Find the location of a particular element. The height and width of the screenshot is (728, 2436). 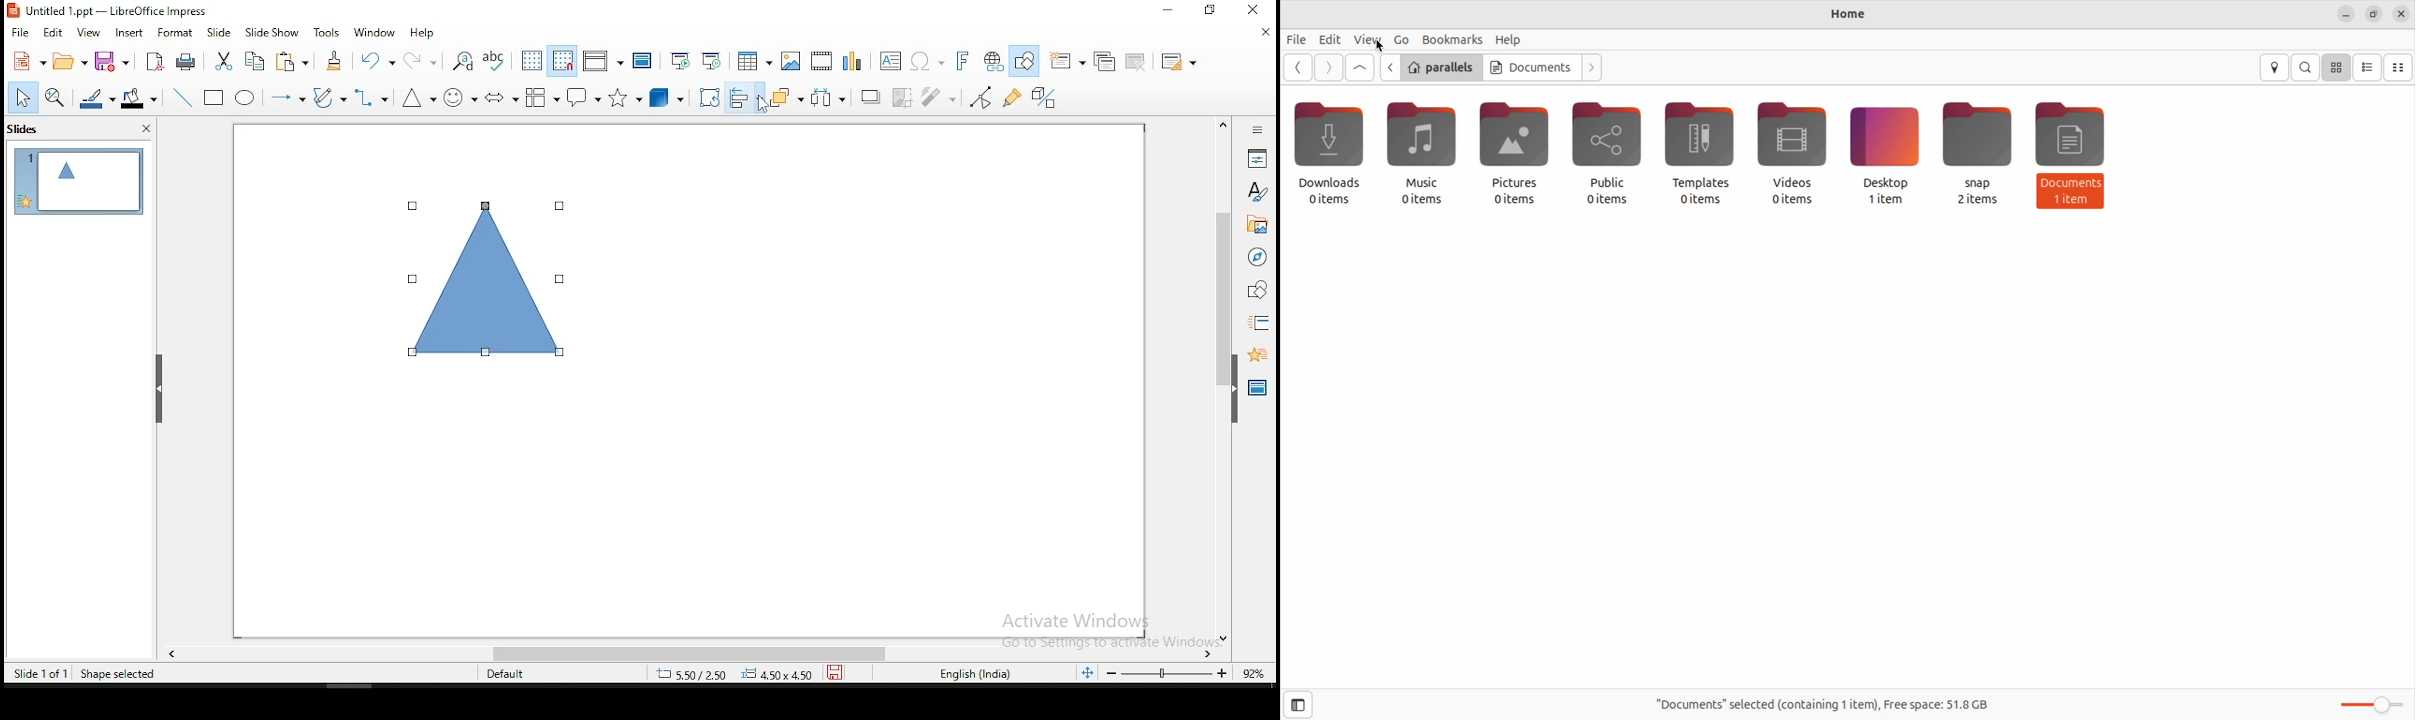

rectangle is located at coordinates (215, 99).